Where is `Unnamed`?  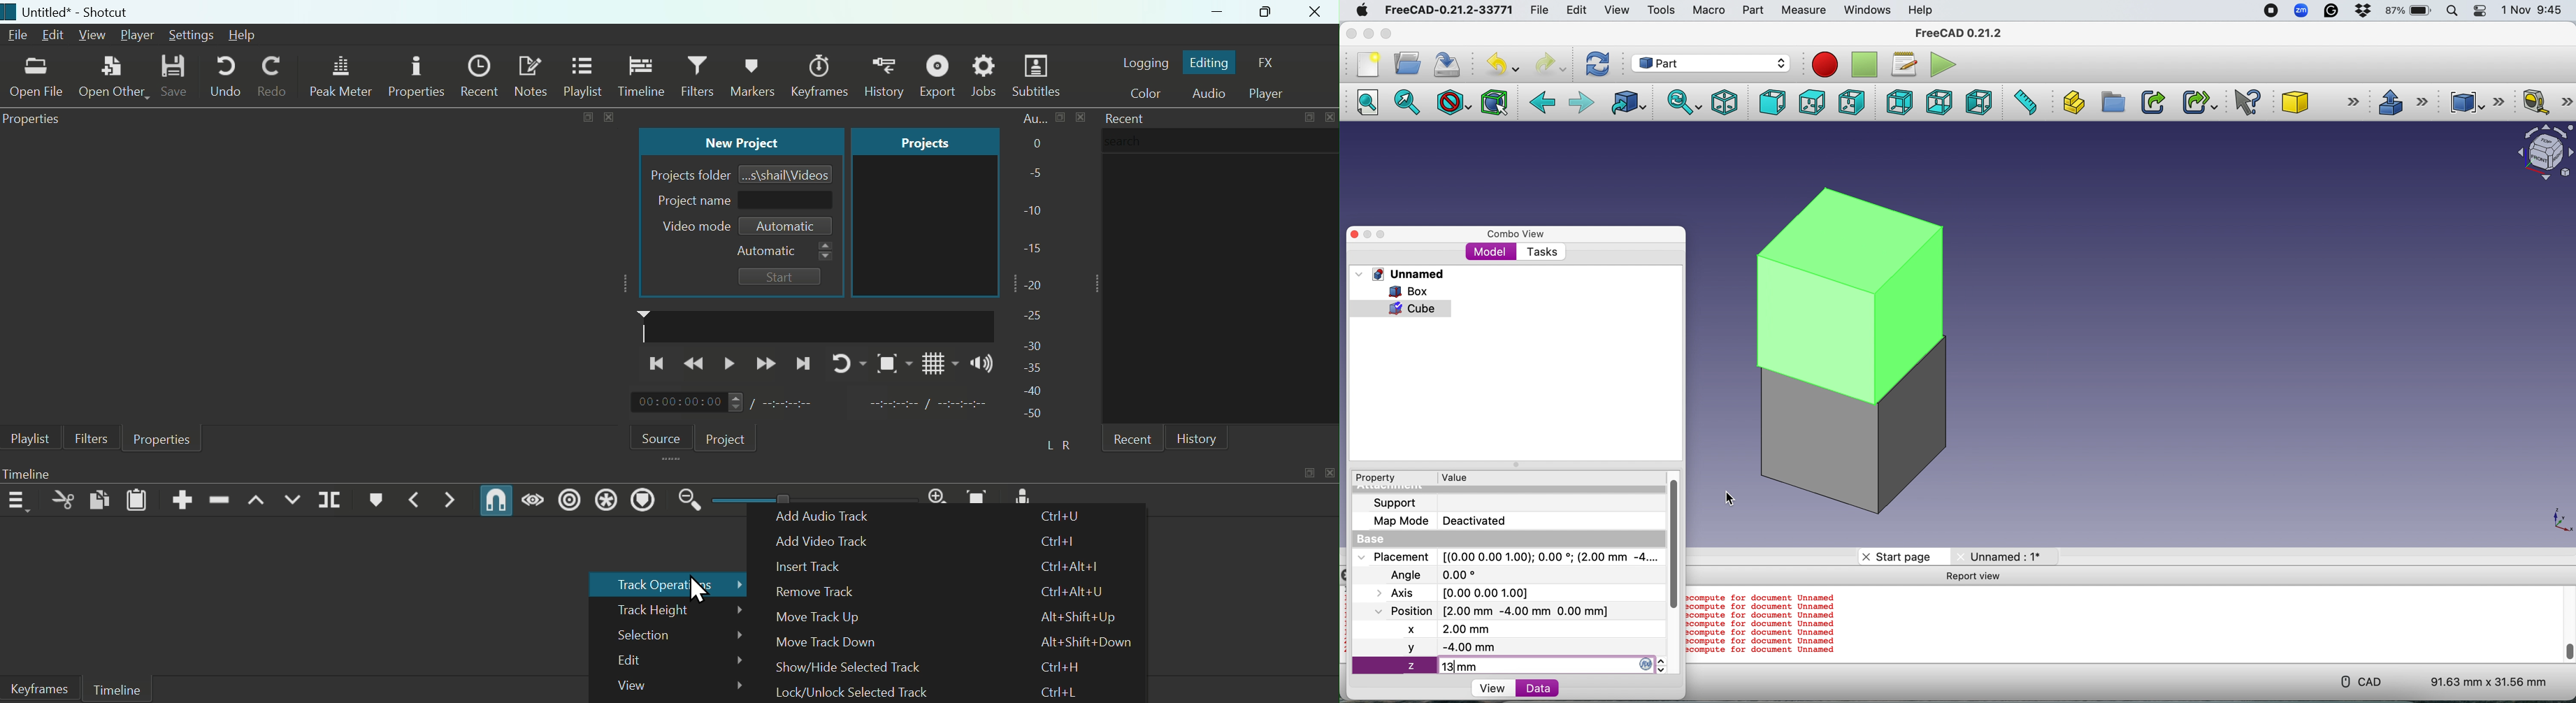
Unnamed is located at coordinates (1411, 274).